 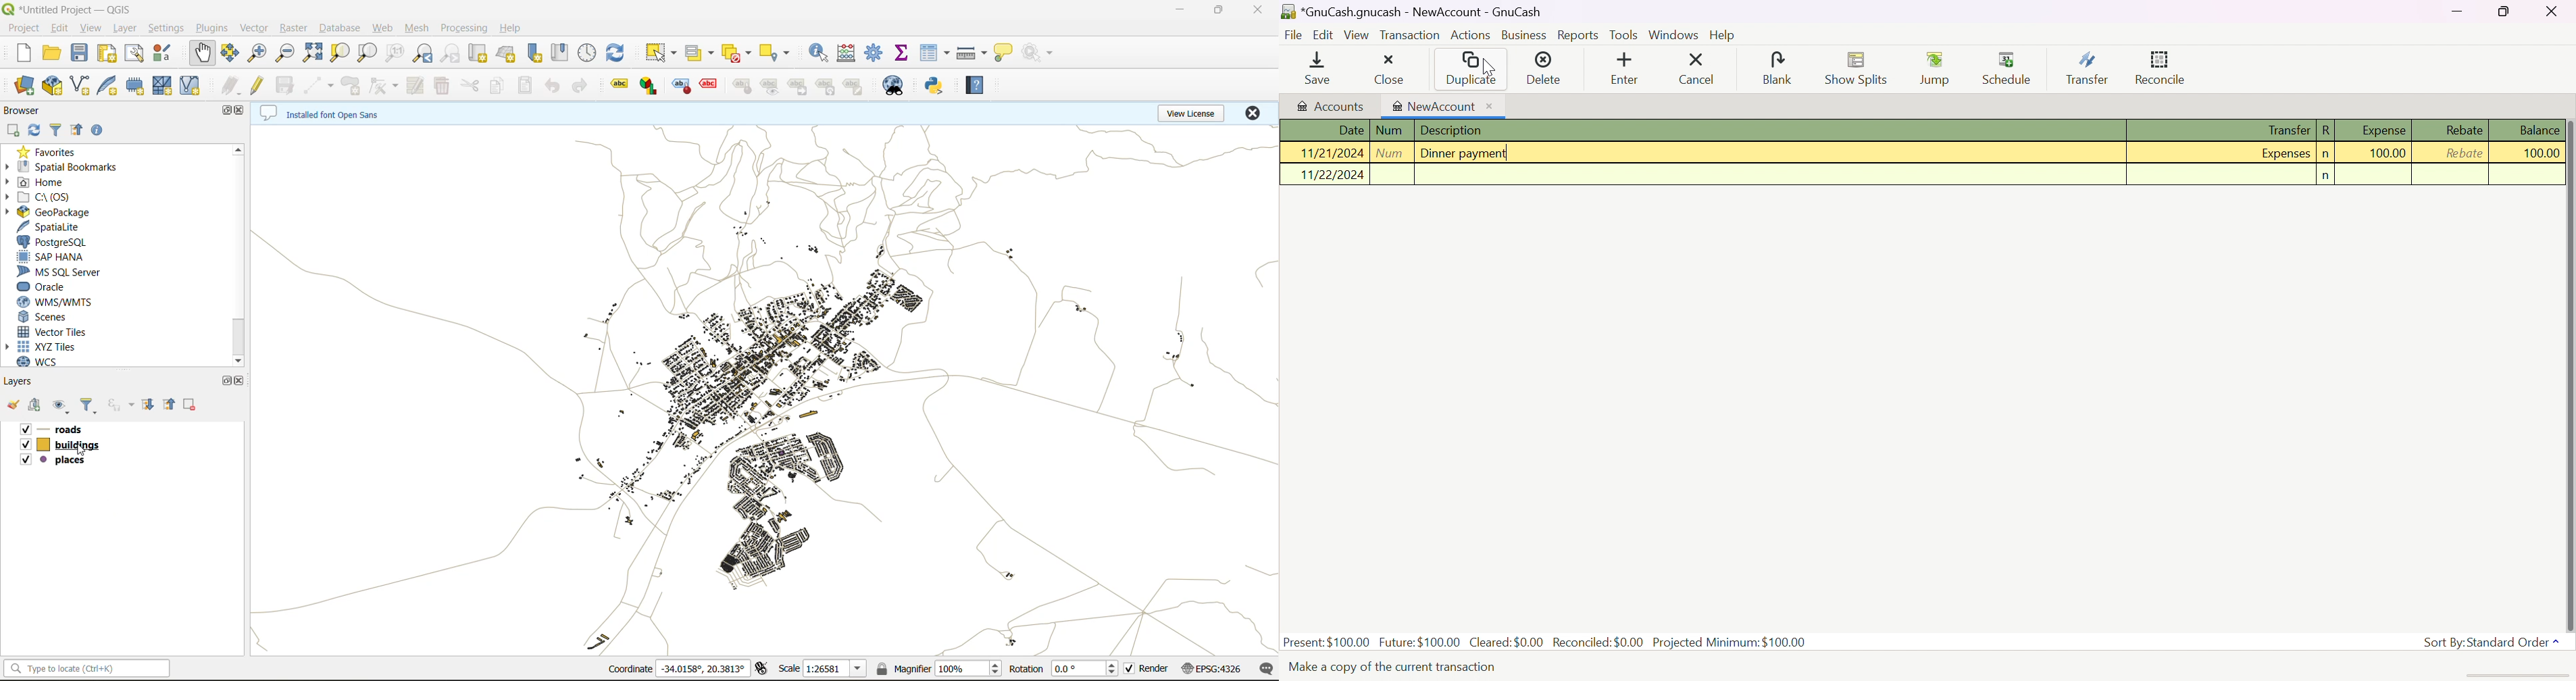 What do you see at coordinates (287, 55) in the screenshot?
I see `zoom out` at bounding box center [287, 55].